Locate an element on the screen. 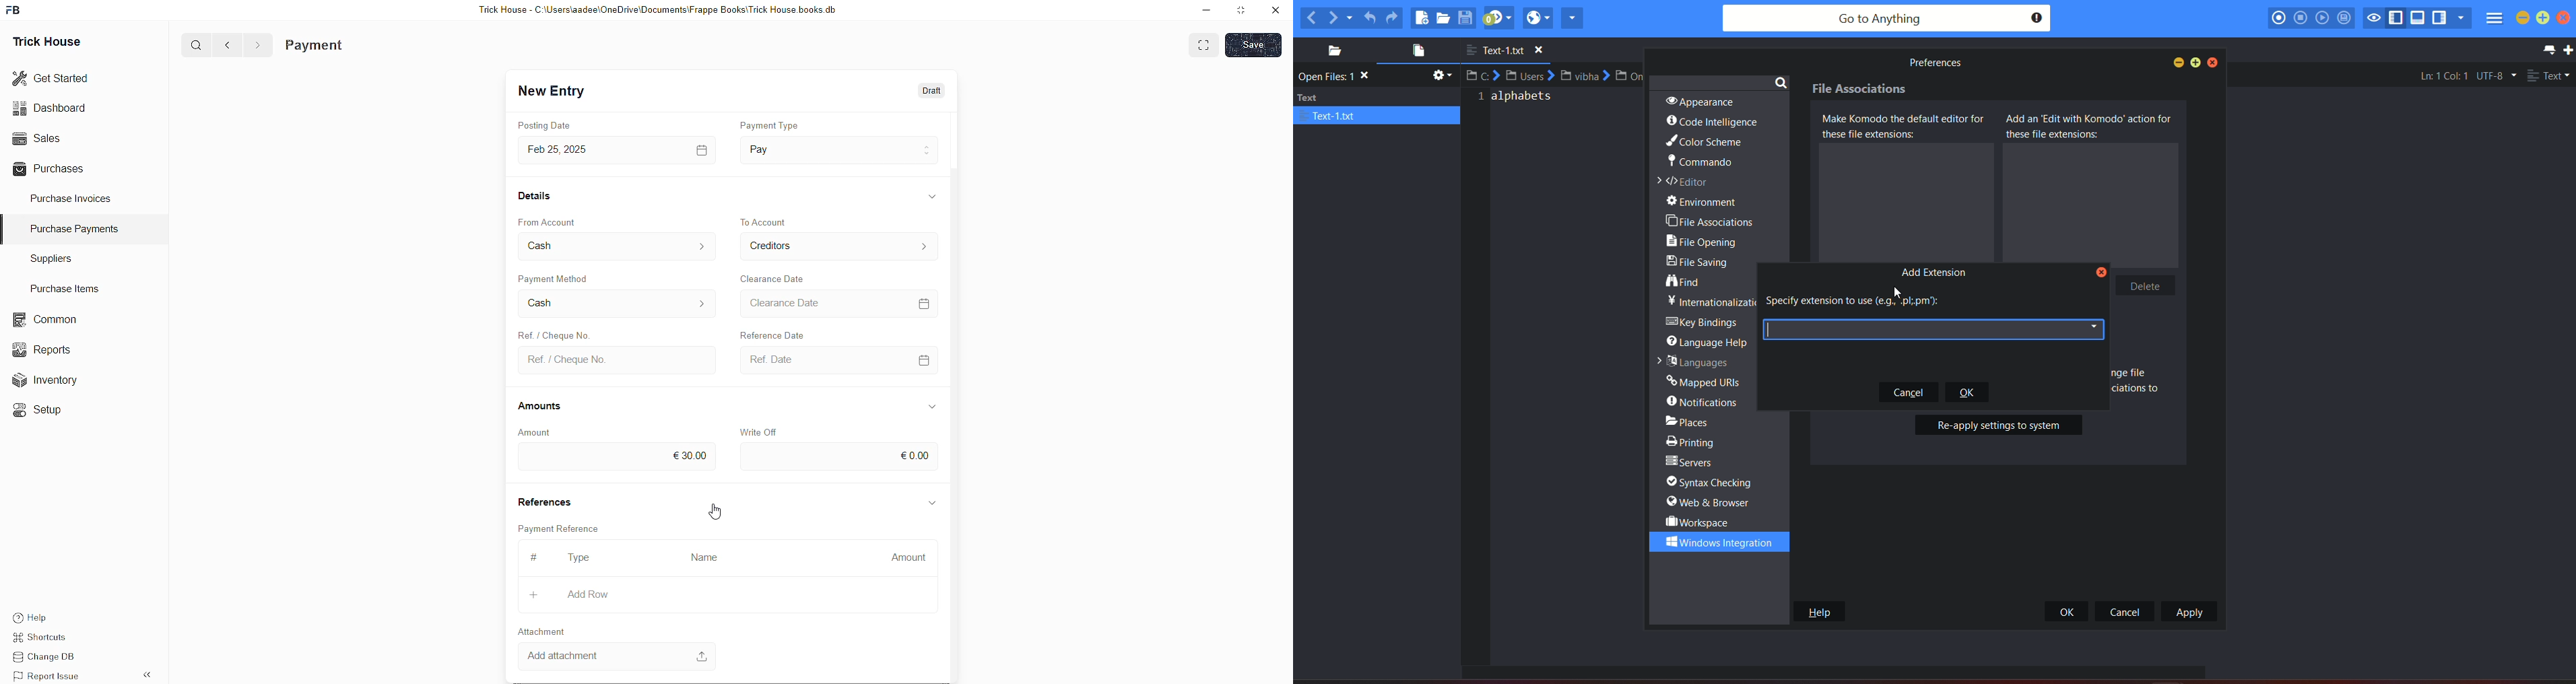 This screenshot has height=700, width=2576. cursor is located at coordinates (718, 512).